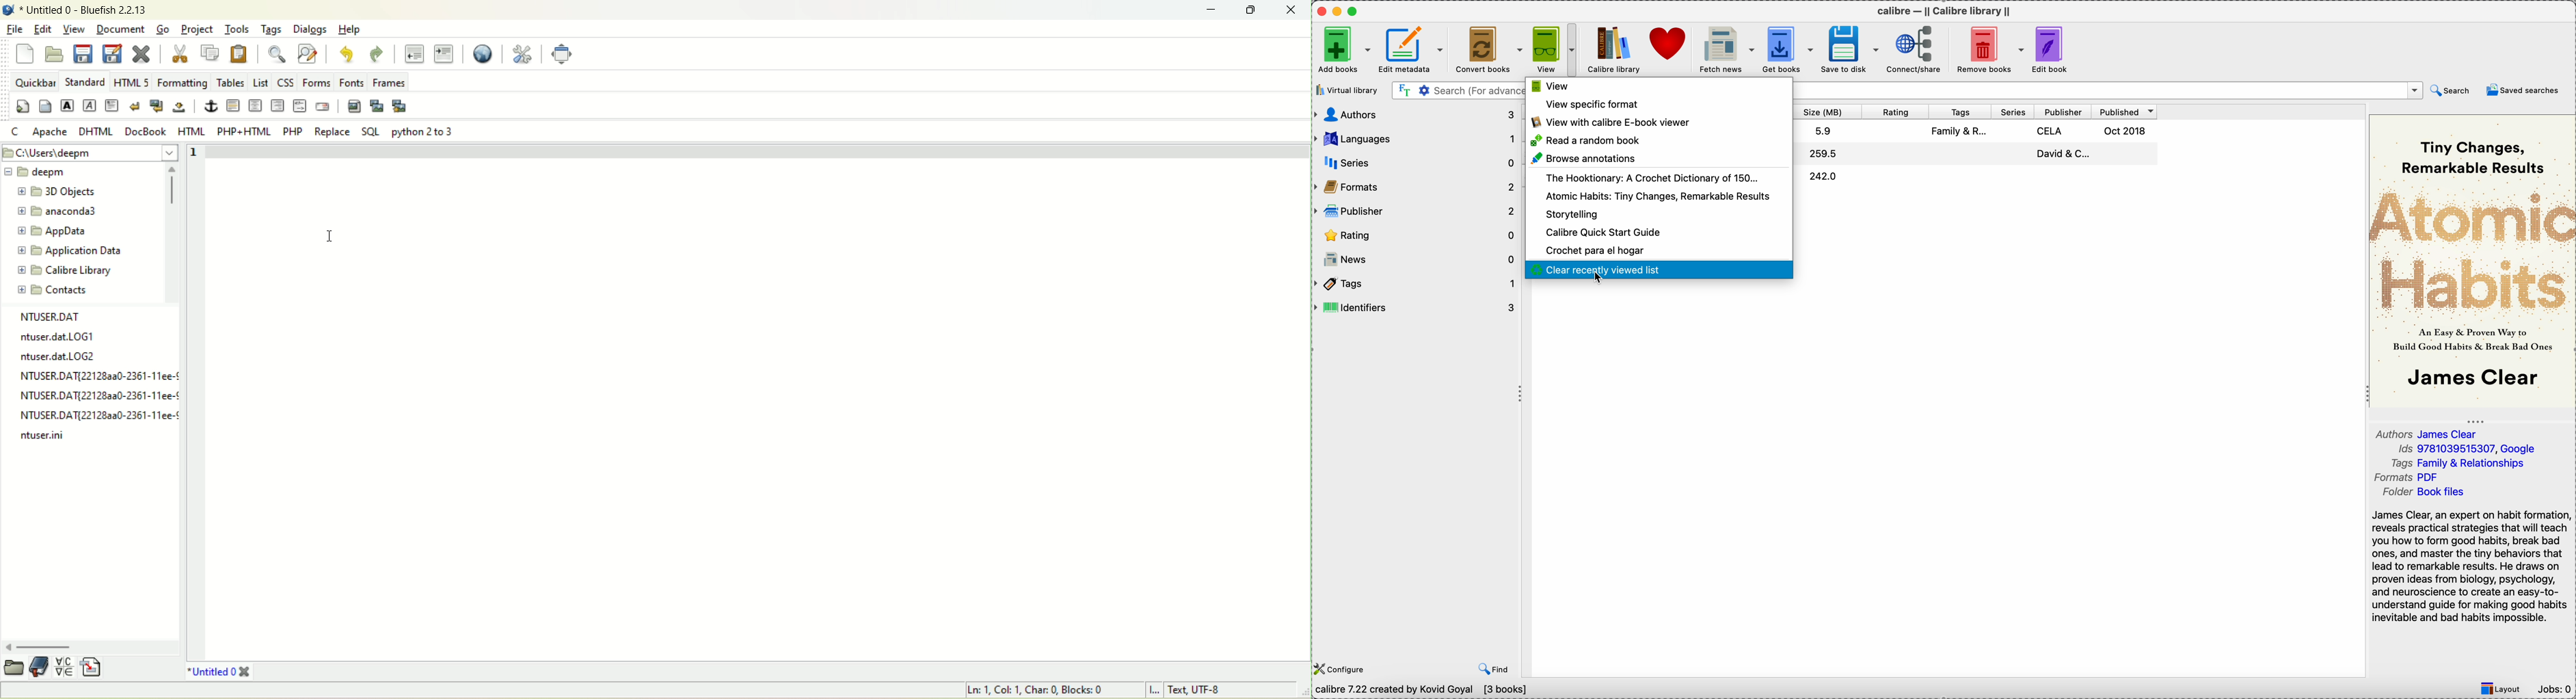  What do you see at coordinates (1416, 160) in the screenshot?
I see `series` at bounding box center [1416, 160].